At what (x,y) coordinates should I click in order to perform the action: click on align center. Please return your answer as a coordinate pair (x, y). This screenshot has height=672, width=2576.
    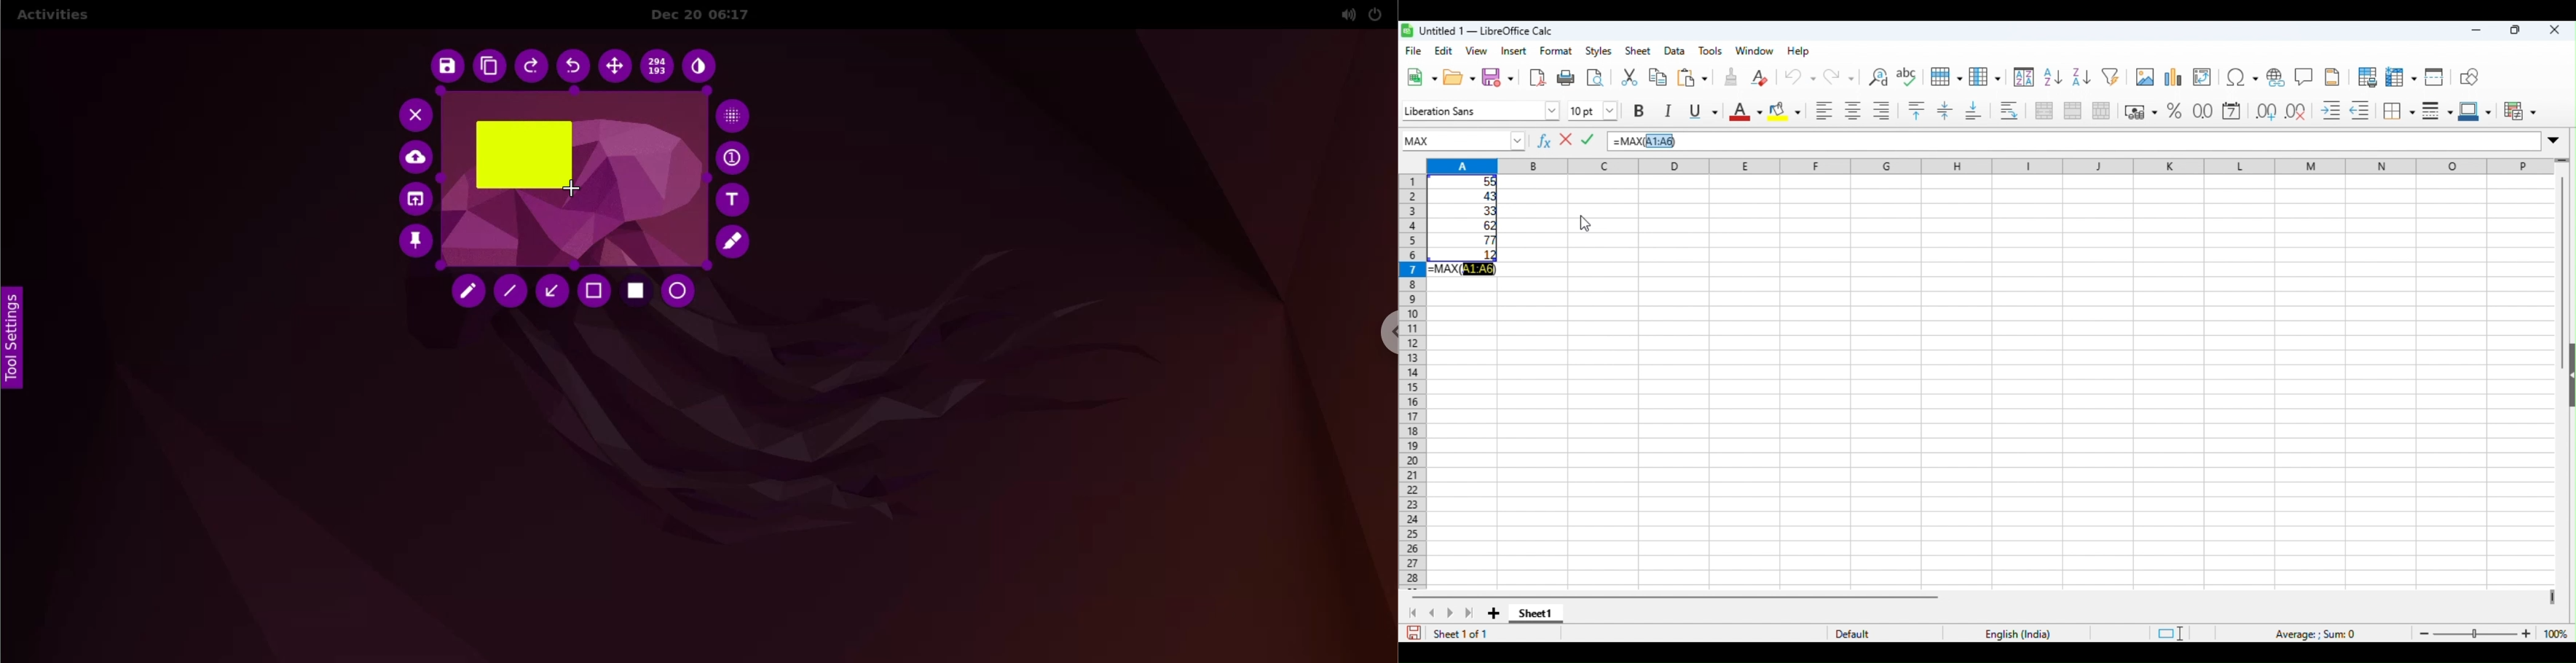
    Looking at the image, I should click on (1854, 111).